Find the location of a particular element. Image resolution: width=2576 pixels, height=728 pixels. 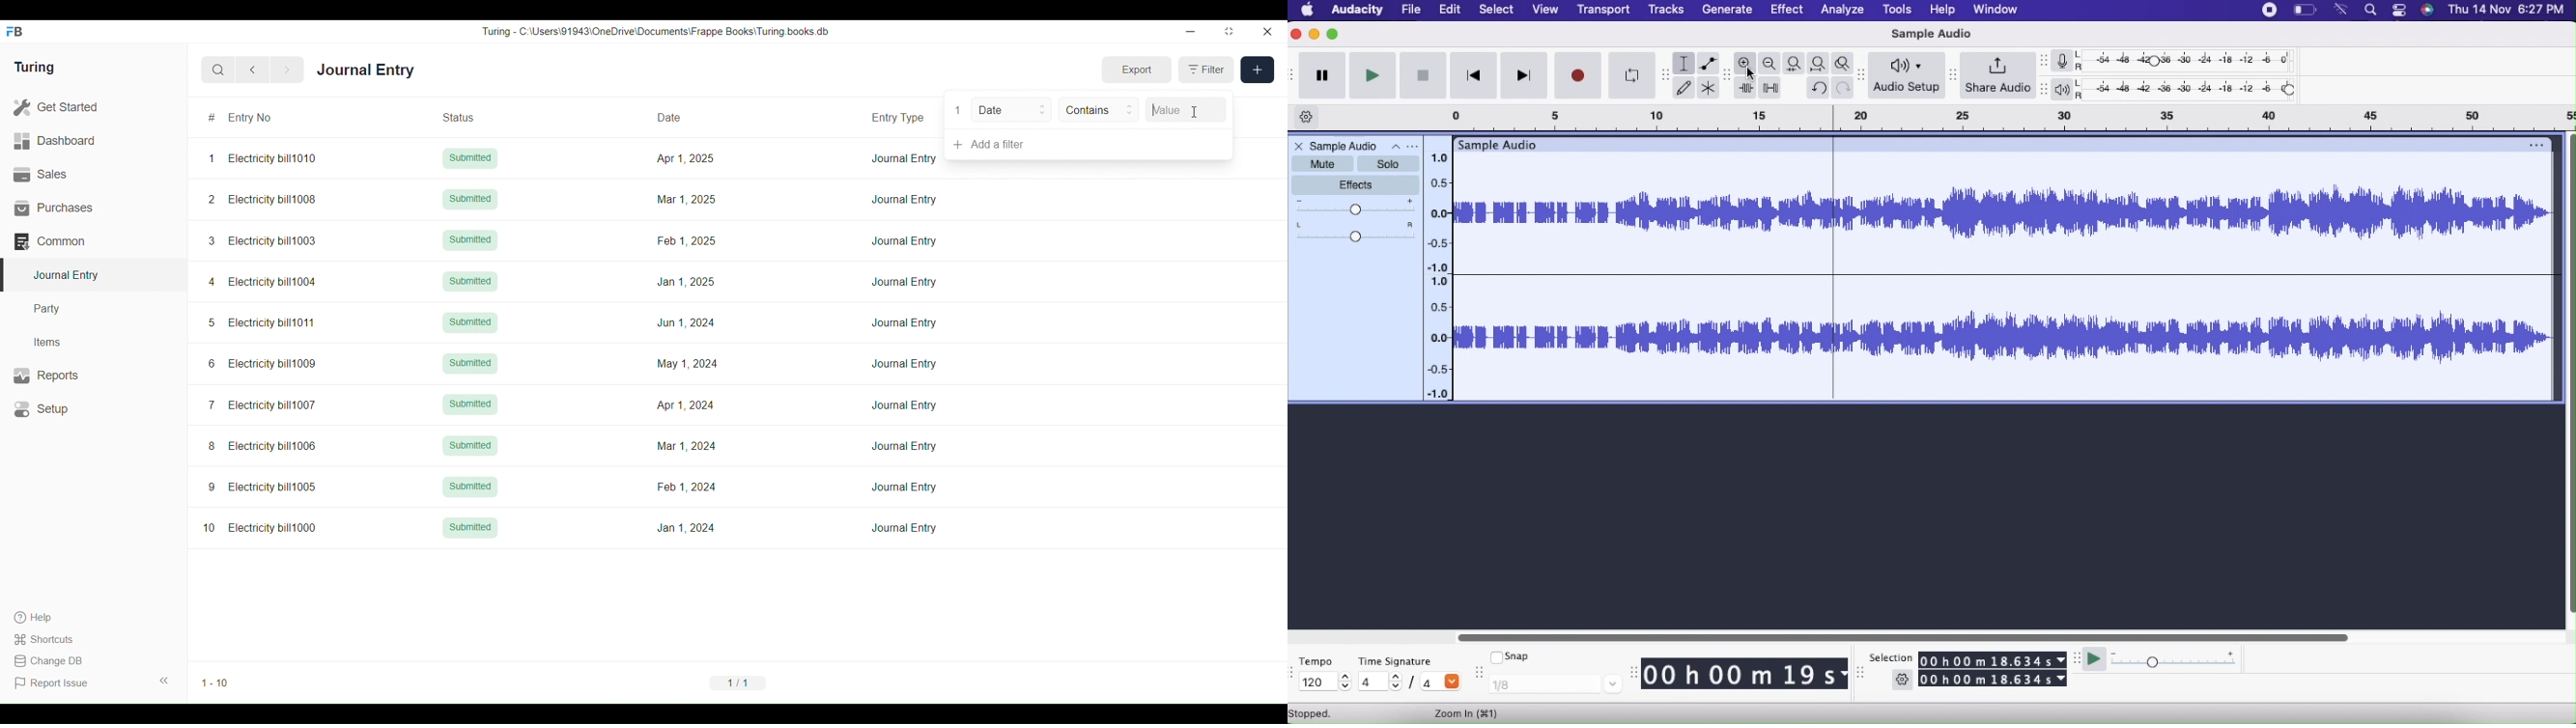

Journal Entry is located at coordinates (904, 322).